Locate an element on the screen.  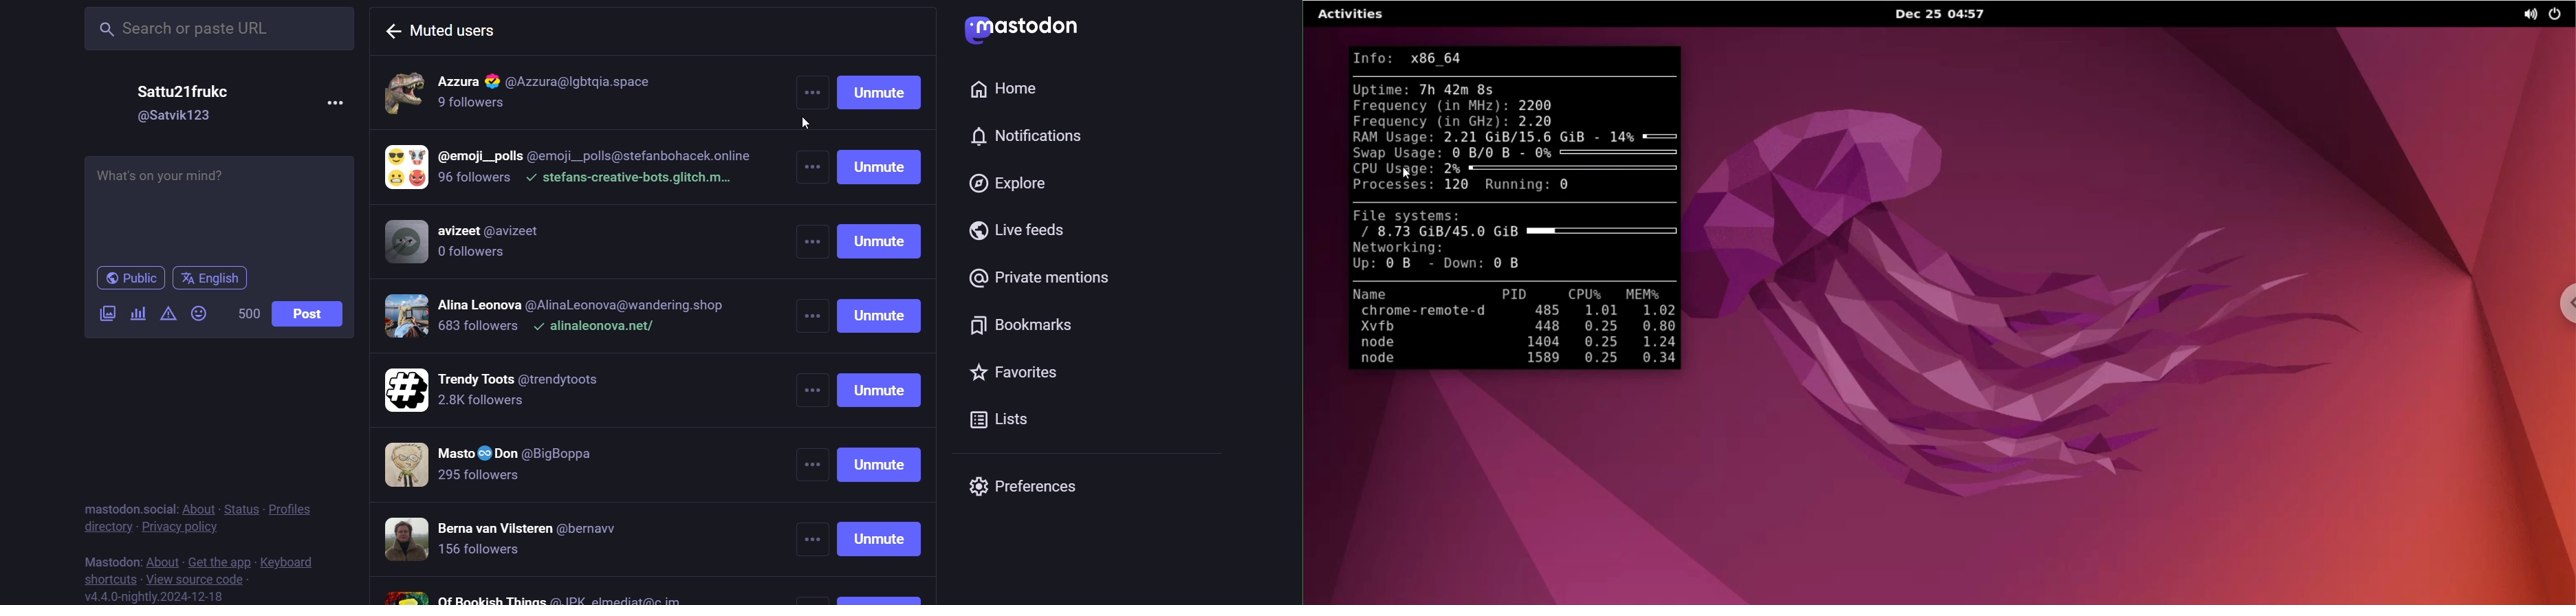
content warning is located at coordinates (168, 312).